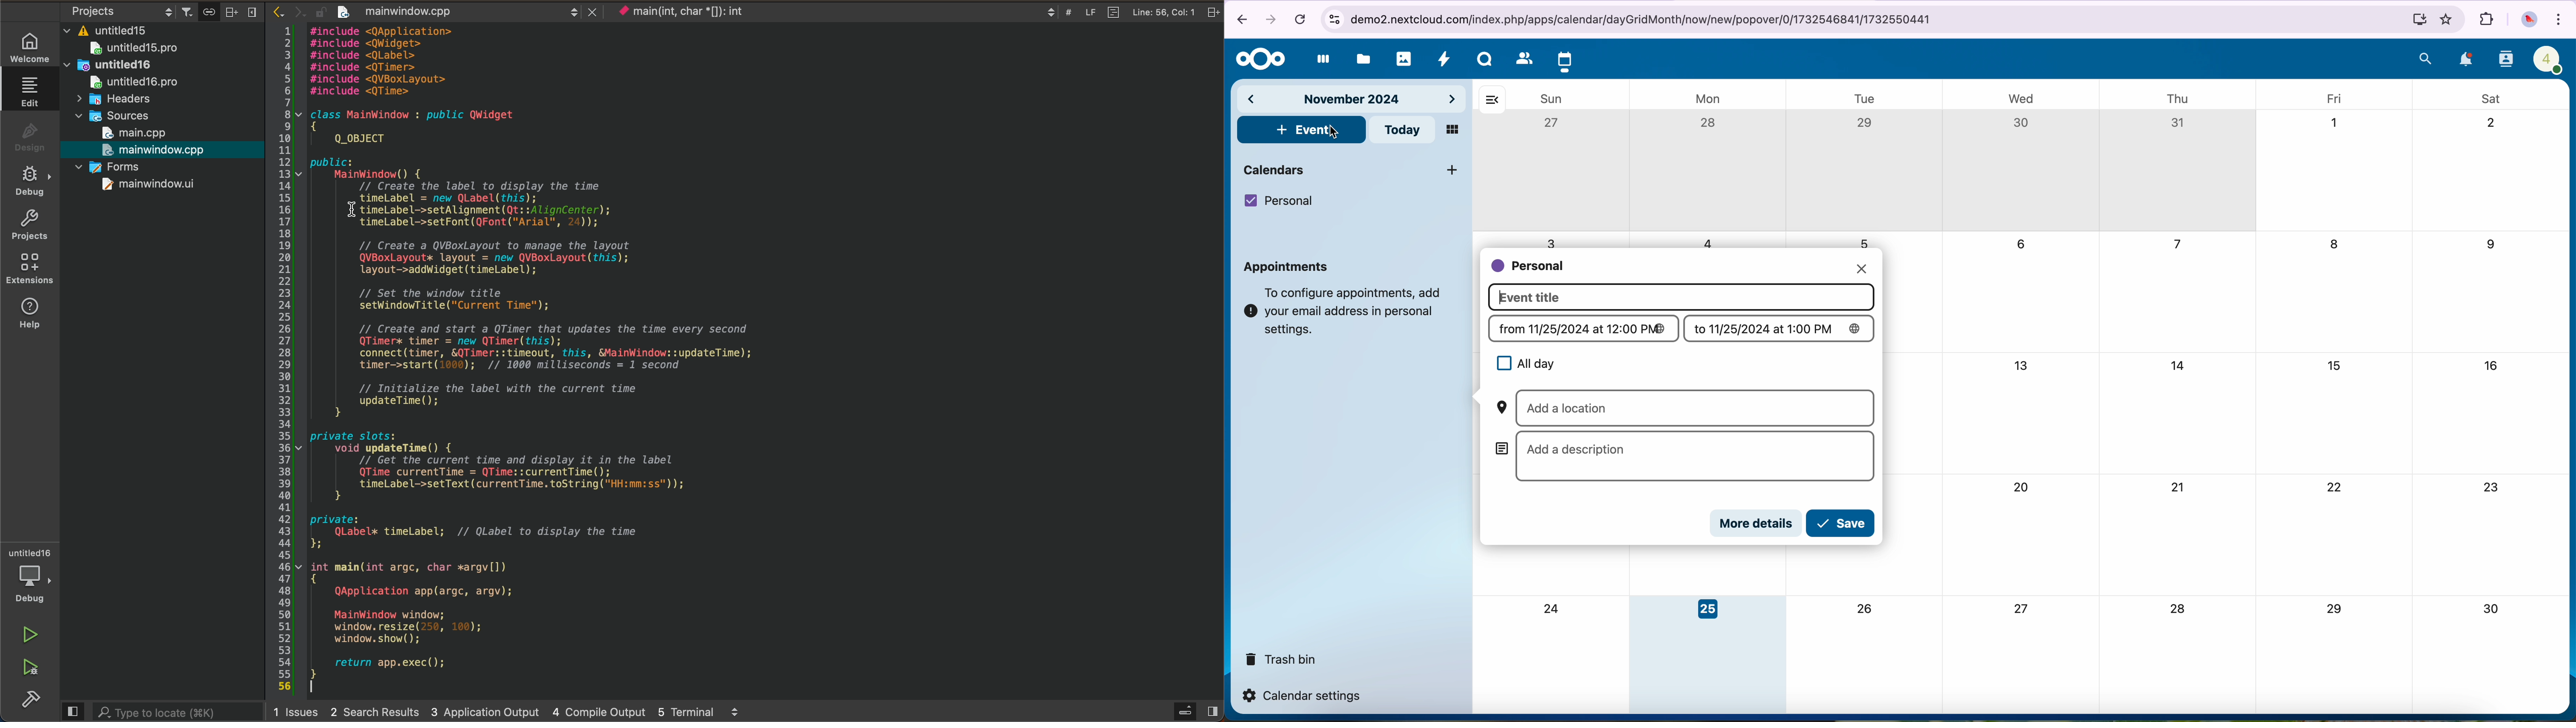  I want to click on mon, so click(1710, 99).